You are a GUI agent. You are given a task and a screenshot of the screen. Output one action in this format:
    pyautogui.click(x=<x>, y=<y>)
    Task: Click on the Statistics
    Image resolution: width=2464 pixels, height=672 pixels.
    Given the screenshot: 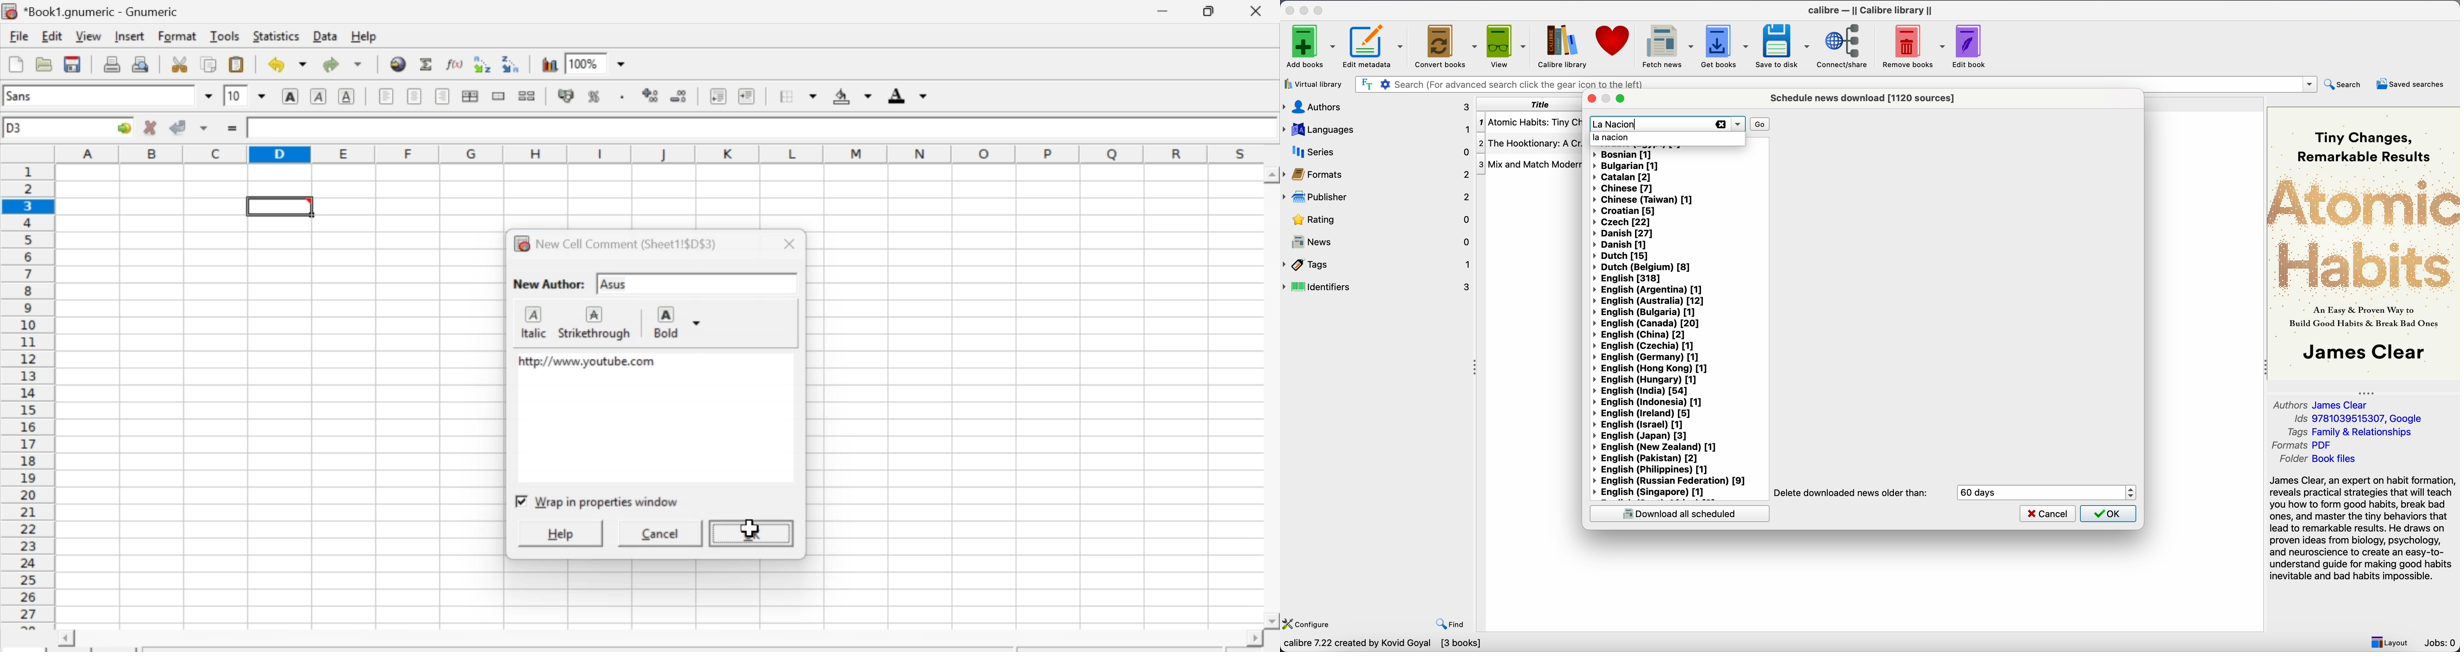 What is the action you would take?
    pyautogui.click(x=278, y=36)
    